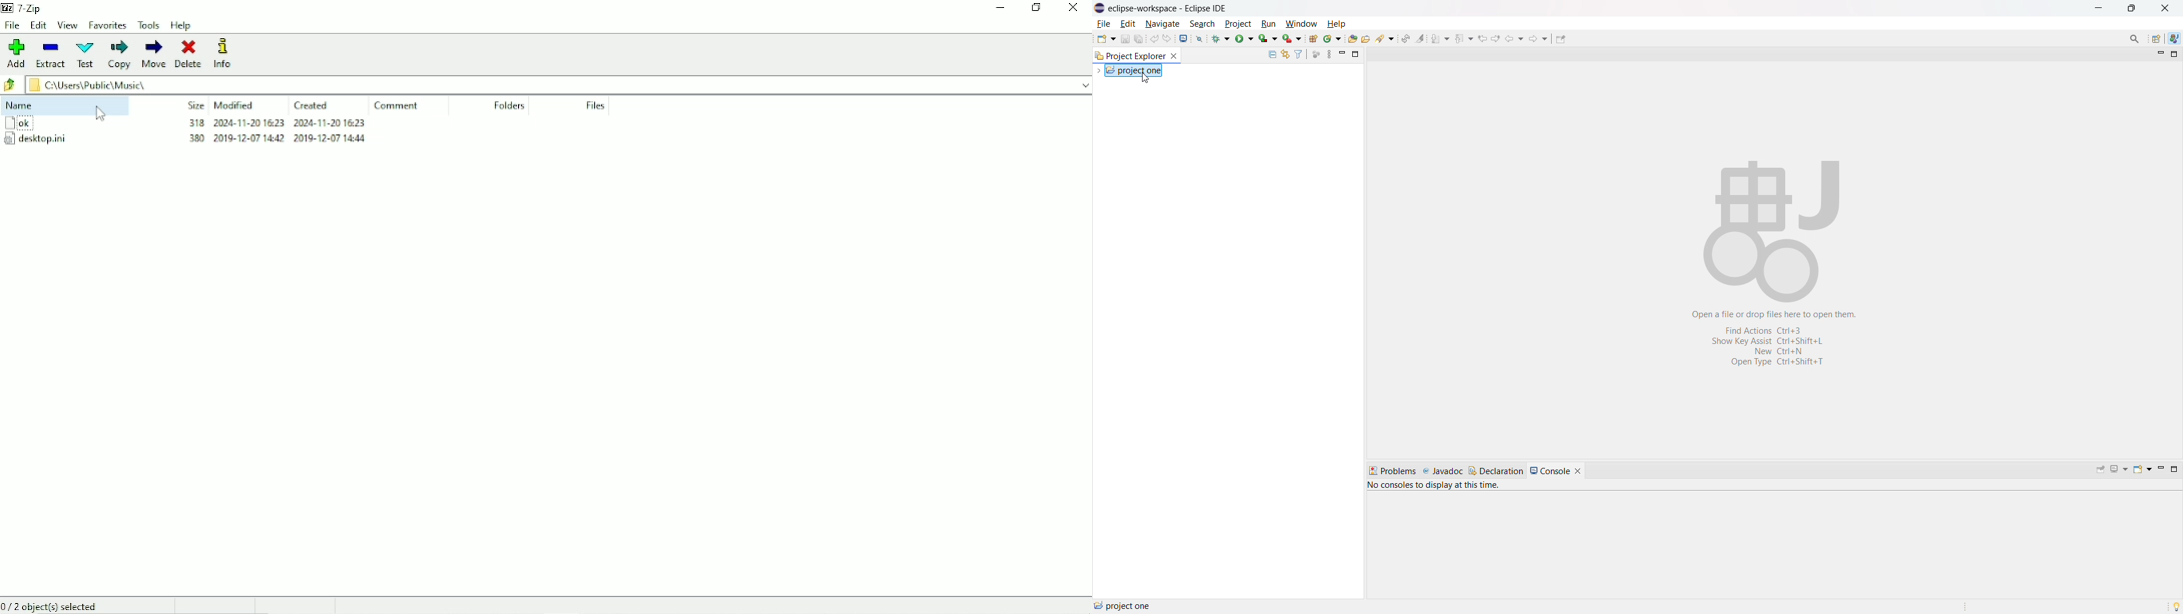 The width and height of the screenshot is (2184, 616). What do you see at coordinates (12, 25) in the screenshot?
I see `File` at bounding box center [12, 25].